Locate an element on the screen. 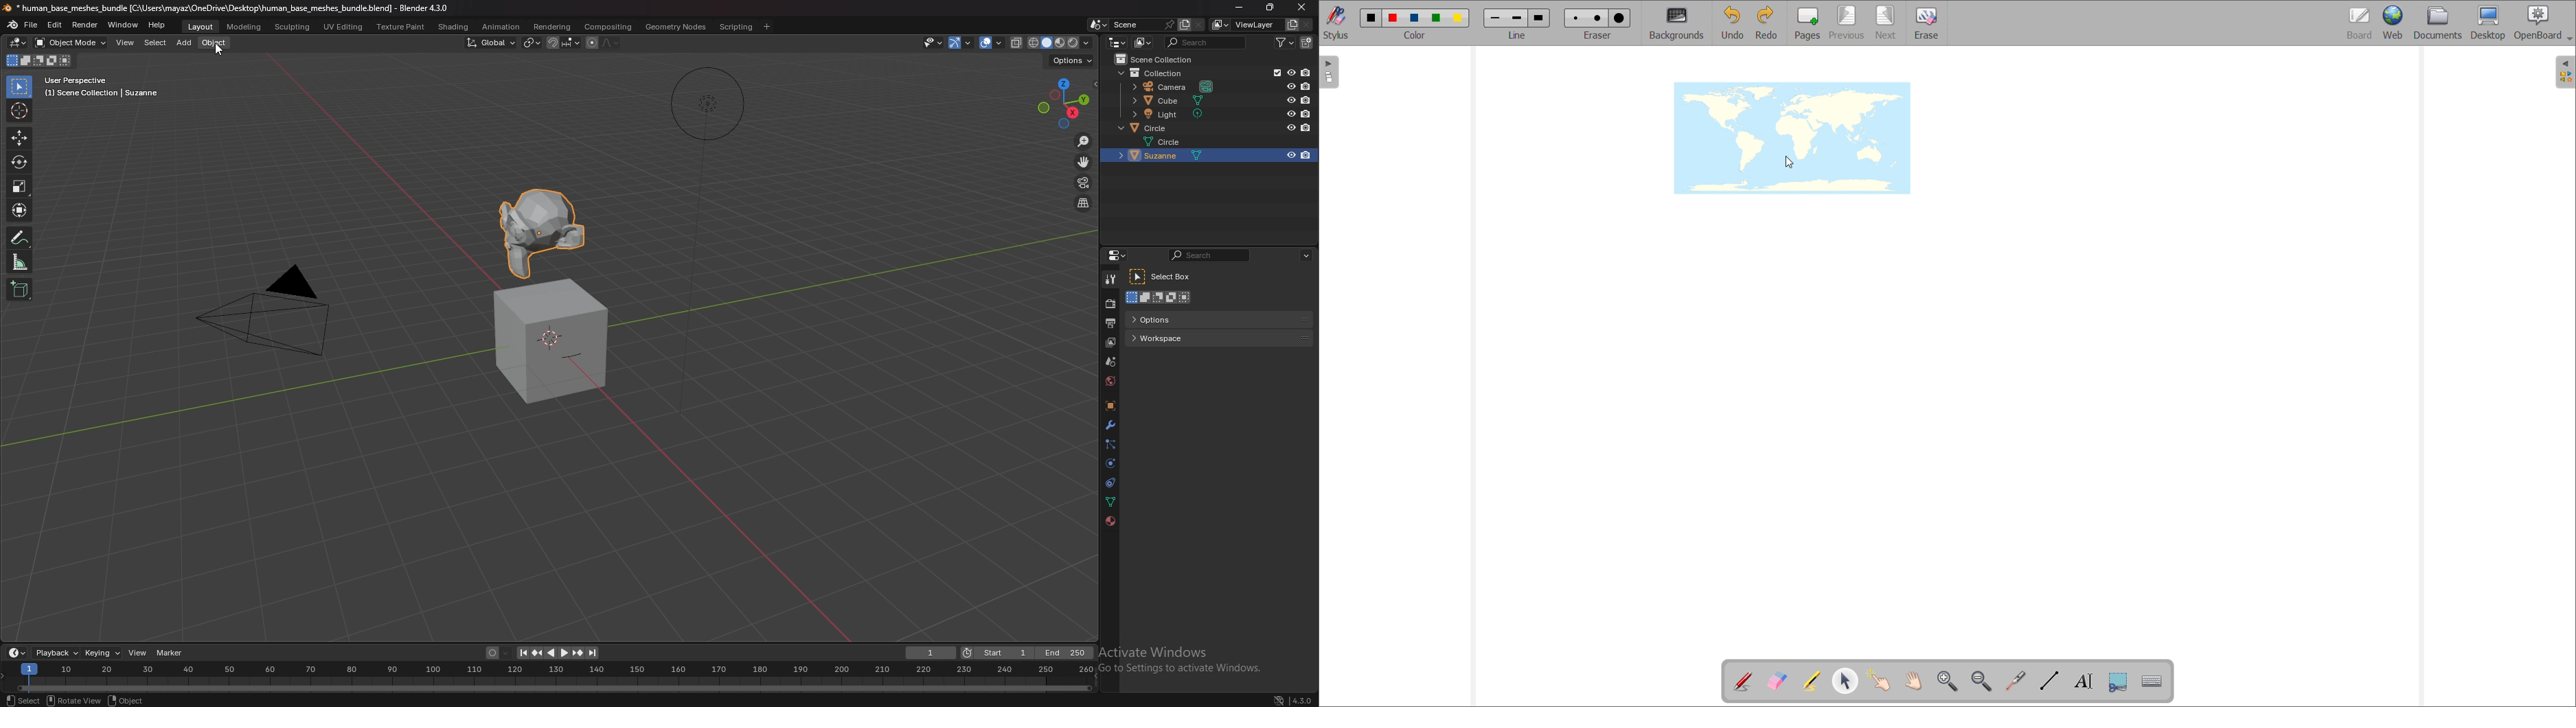 The height and width of the screenshot is (728, 2576). rotate is located at coordinates (20, 161).